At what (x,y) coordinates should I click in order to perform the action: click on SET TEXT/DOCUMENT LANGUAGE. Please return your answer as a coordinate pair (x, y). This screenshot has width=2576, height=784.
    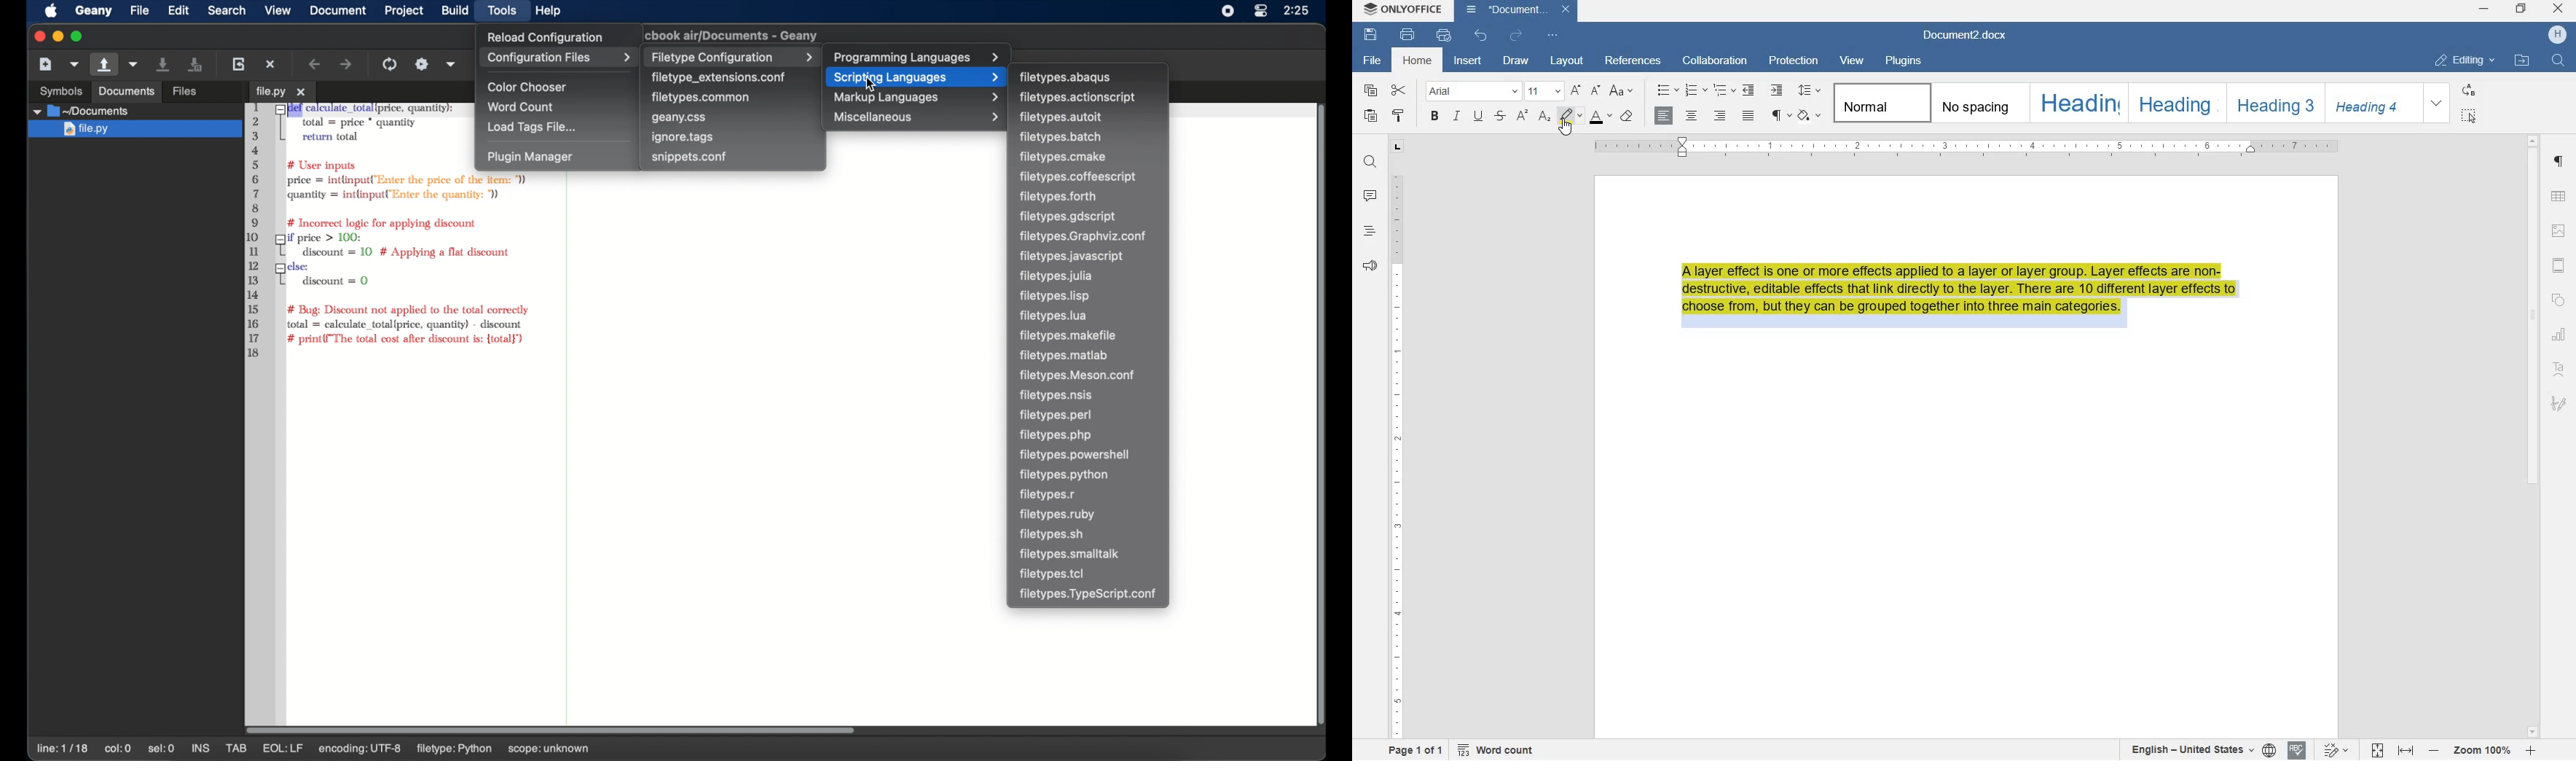
    Looking at the image, I should click on (2199, 750).